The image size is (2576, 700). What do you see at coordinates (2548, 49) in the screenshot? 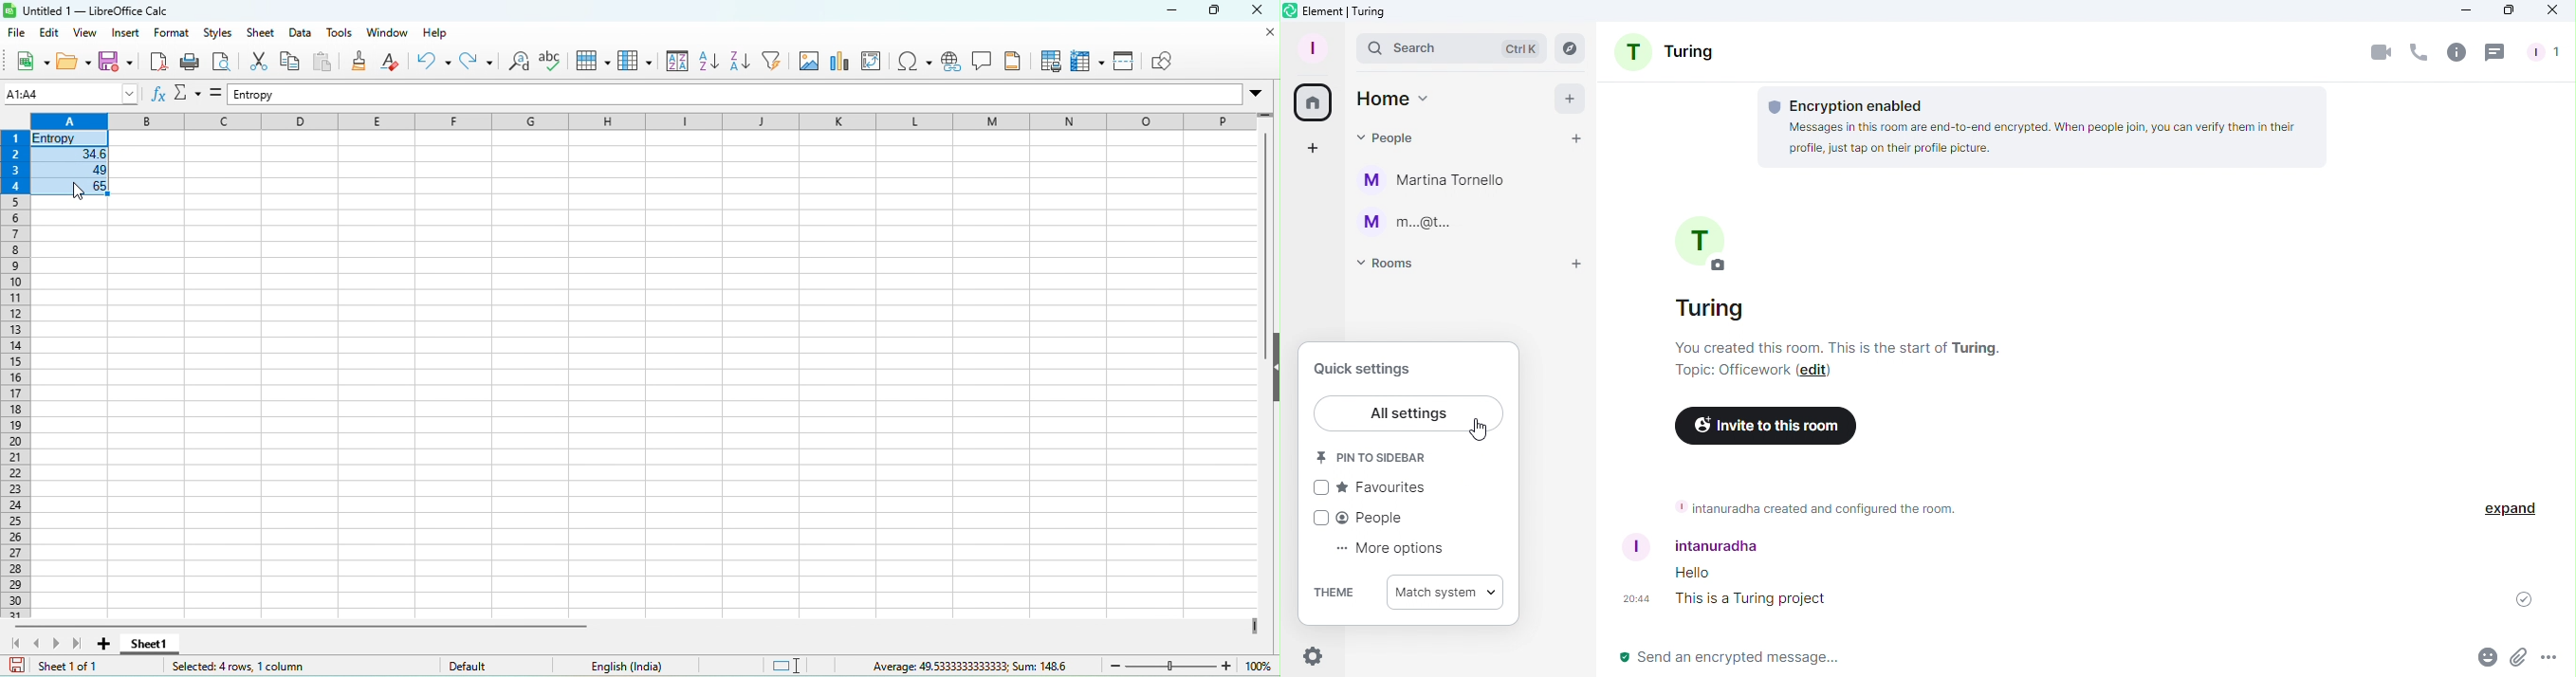
I see `People` at bounding box center [2548, 49].